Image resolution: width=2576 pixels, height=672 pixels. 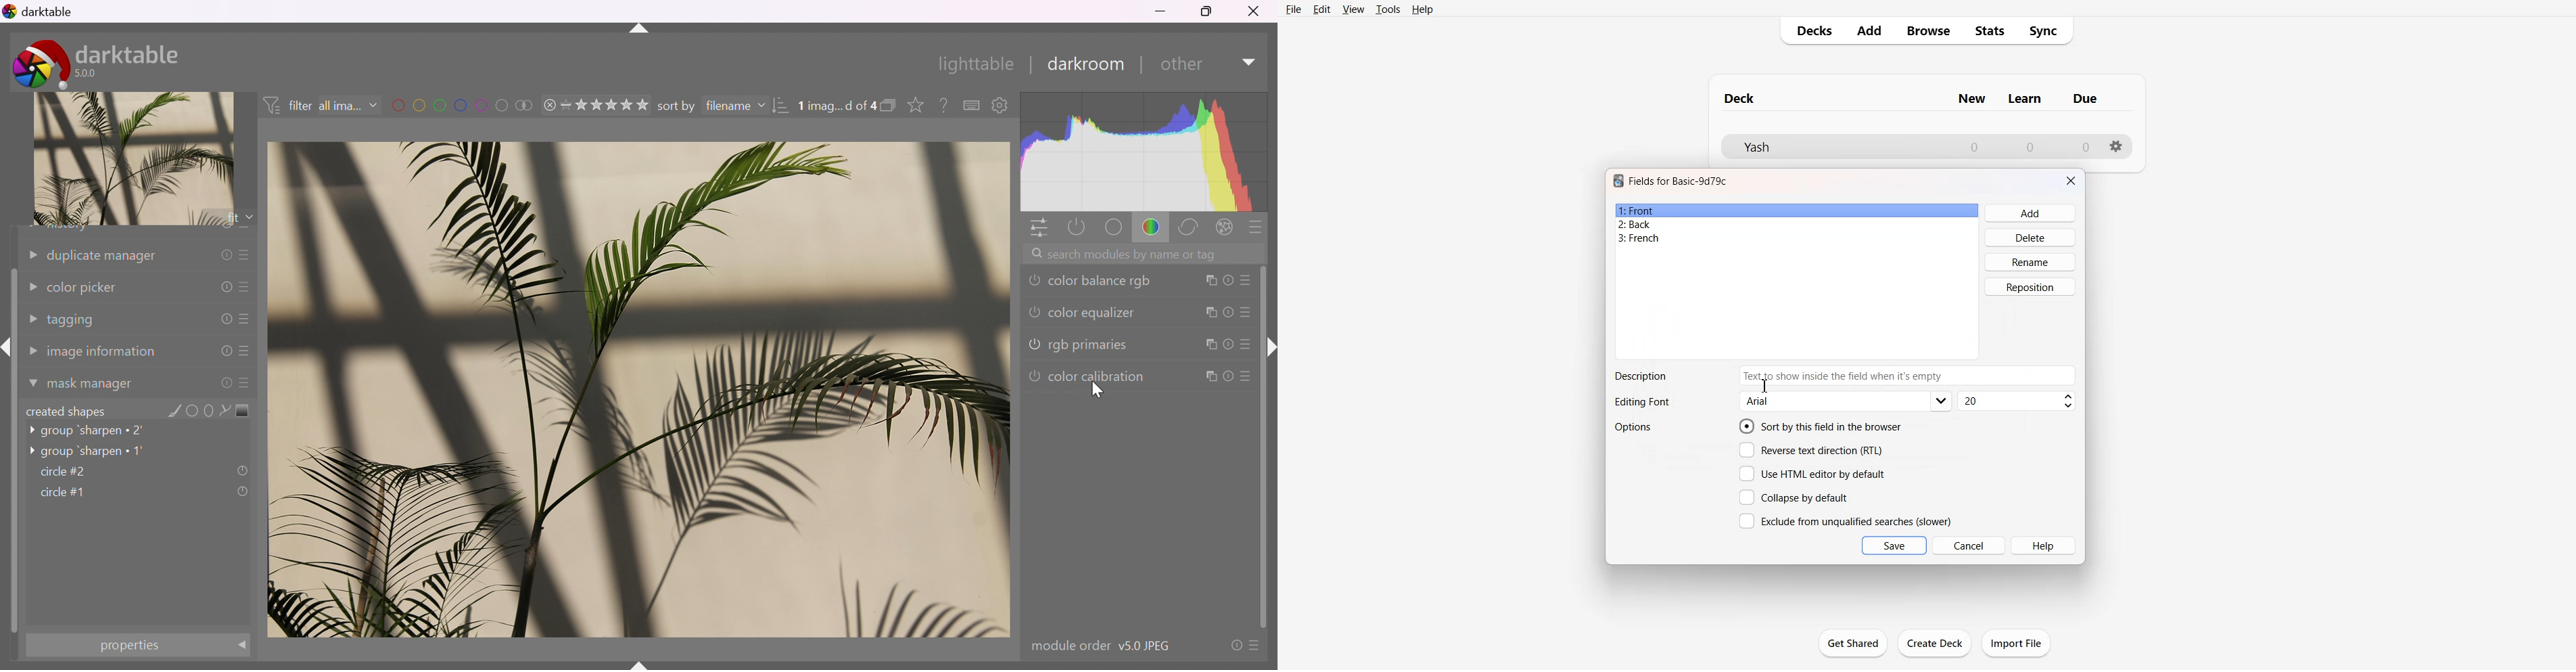 What do you see at coordinates (1139, 344) in the screenshot?
I see `rgb primaries` at bounding box center [1139, 344].